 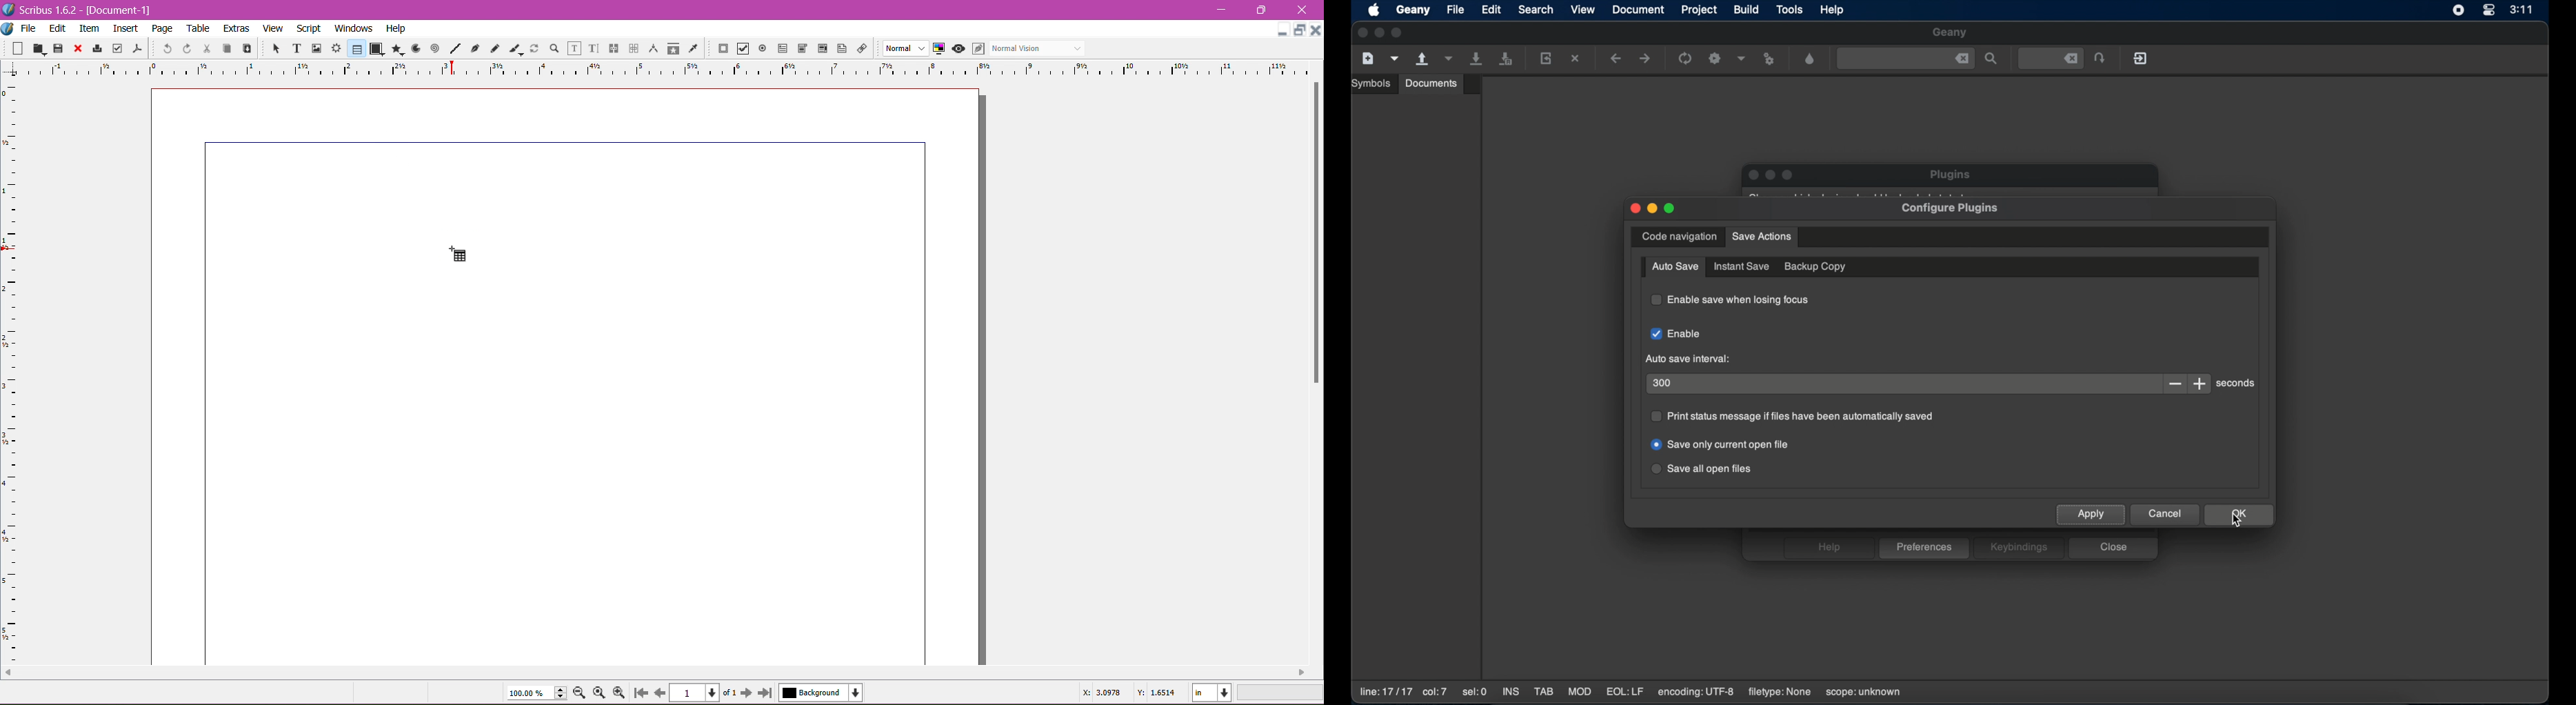 What do you see at coordinates (1730, 300) in the screenshot?
I see `enable save when losing focus` at bounding box center [1730, 300].